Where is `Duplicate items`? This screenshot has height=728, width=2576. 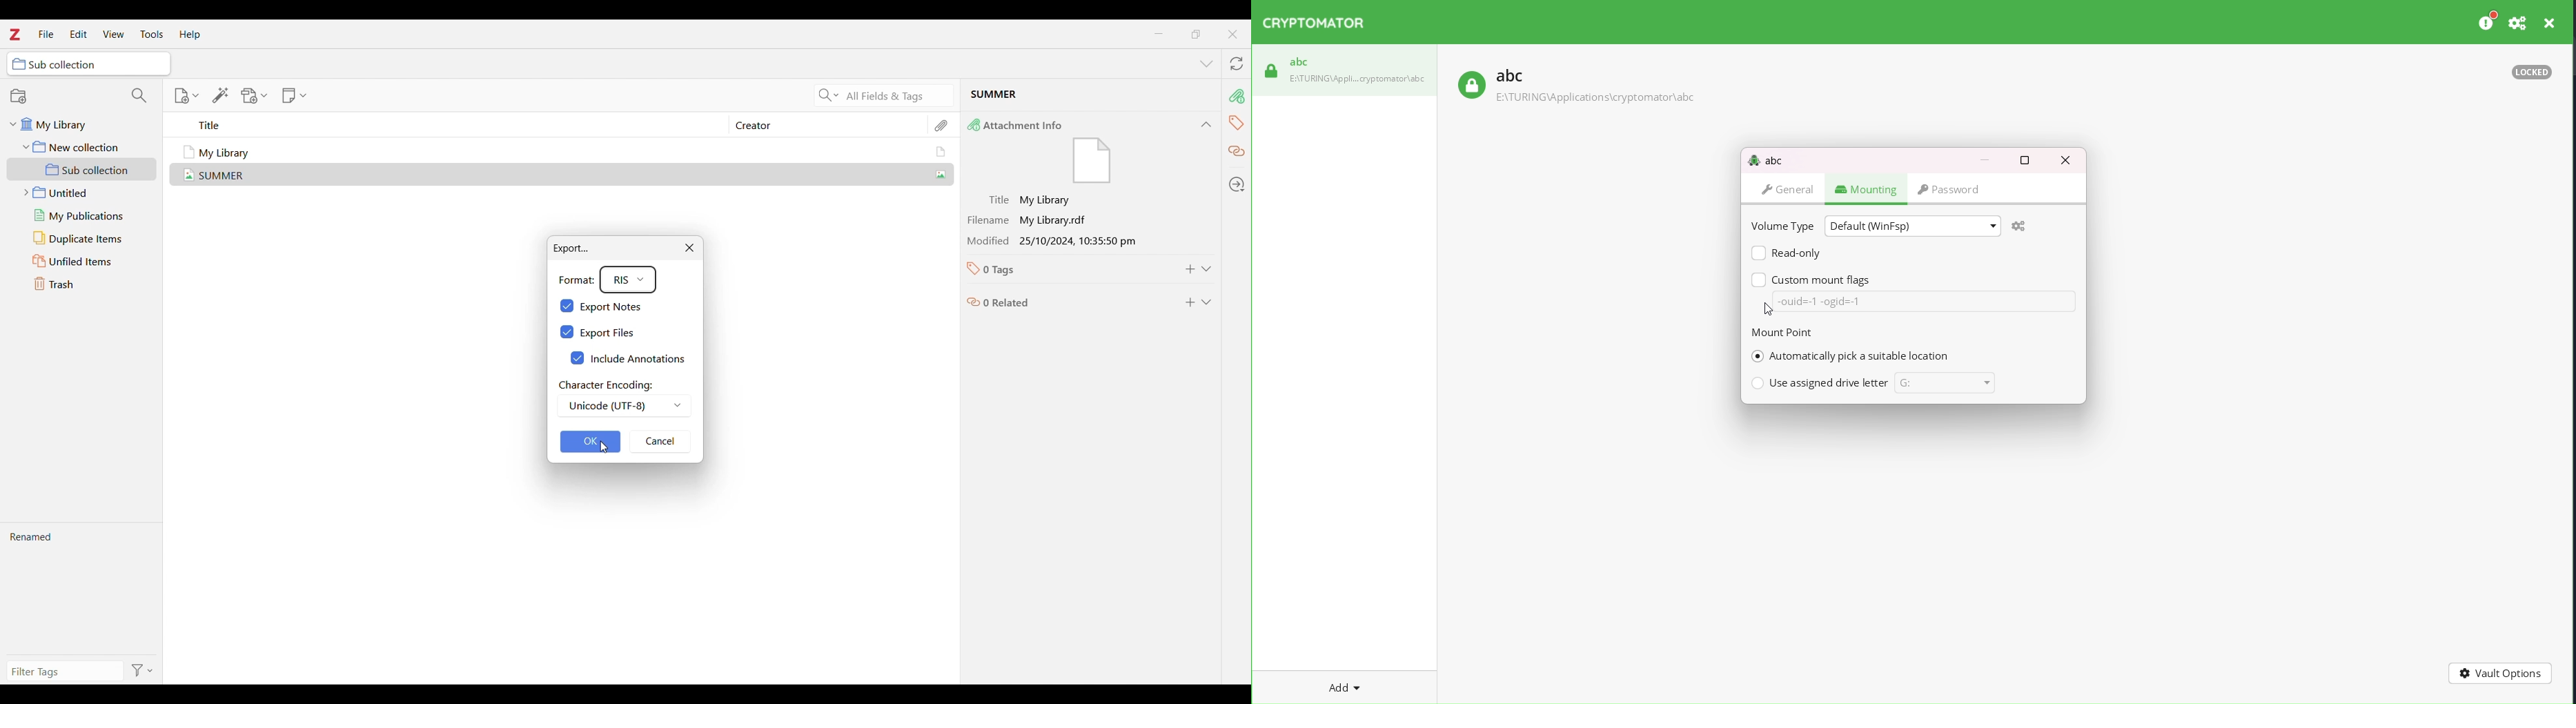 Duplicate items is located at coordinates (83, 238).